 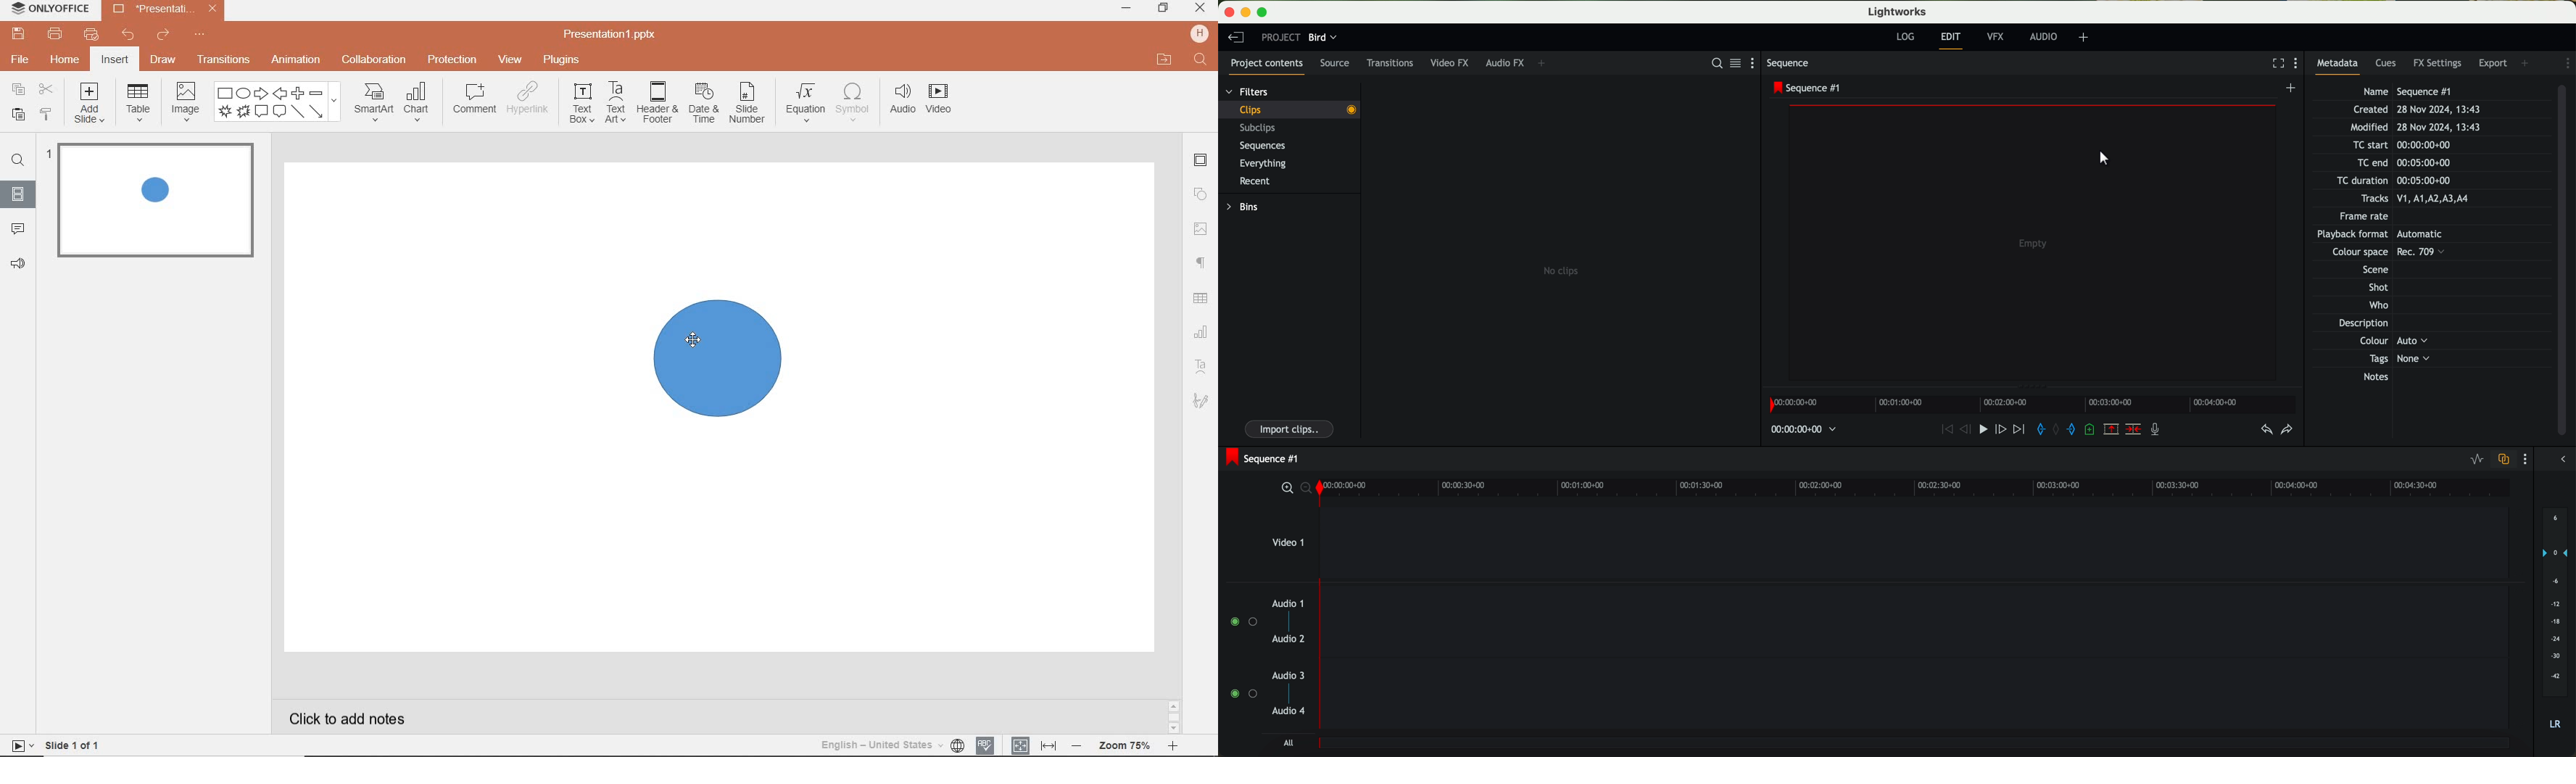 What do you see at coordinates (1886, 542) in the screenshot?
I see `video 1 track` at bounding box center [1886, 542].